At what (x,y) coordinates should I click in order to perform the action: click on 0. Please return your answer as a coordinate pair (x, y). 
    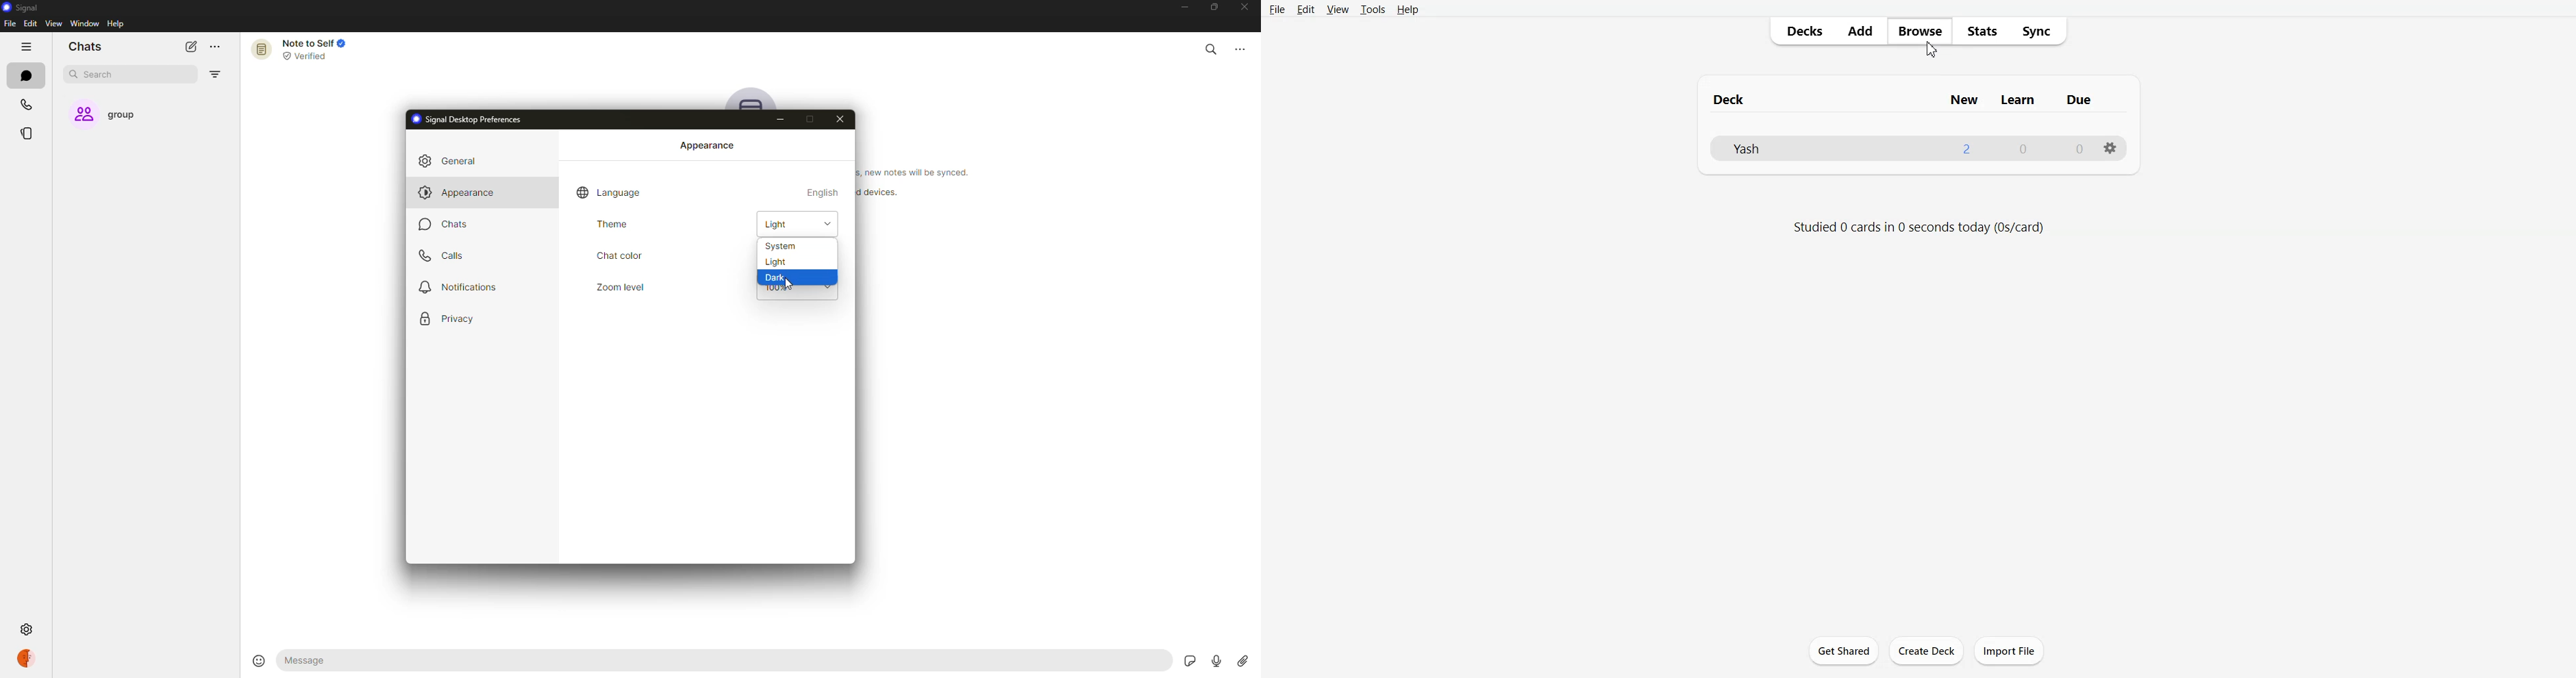
    Looking at the image, I should click on (2073, 147).